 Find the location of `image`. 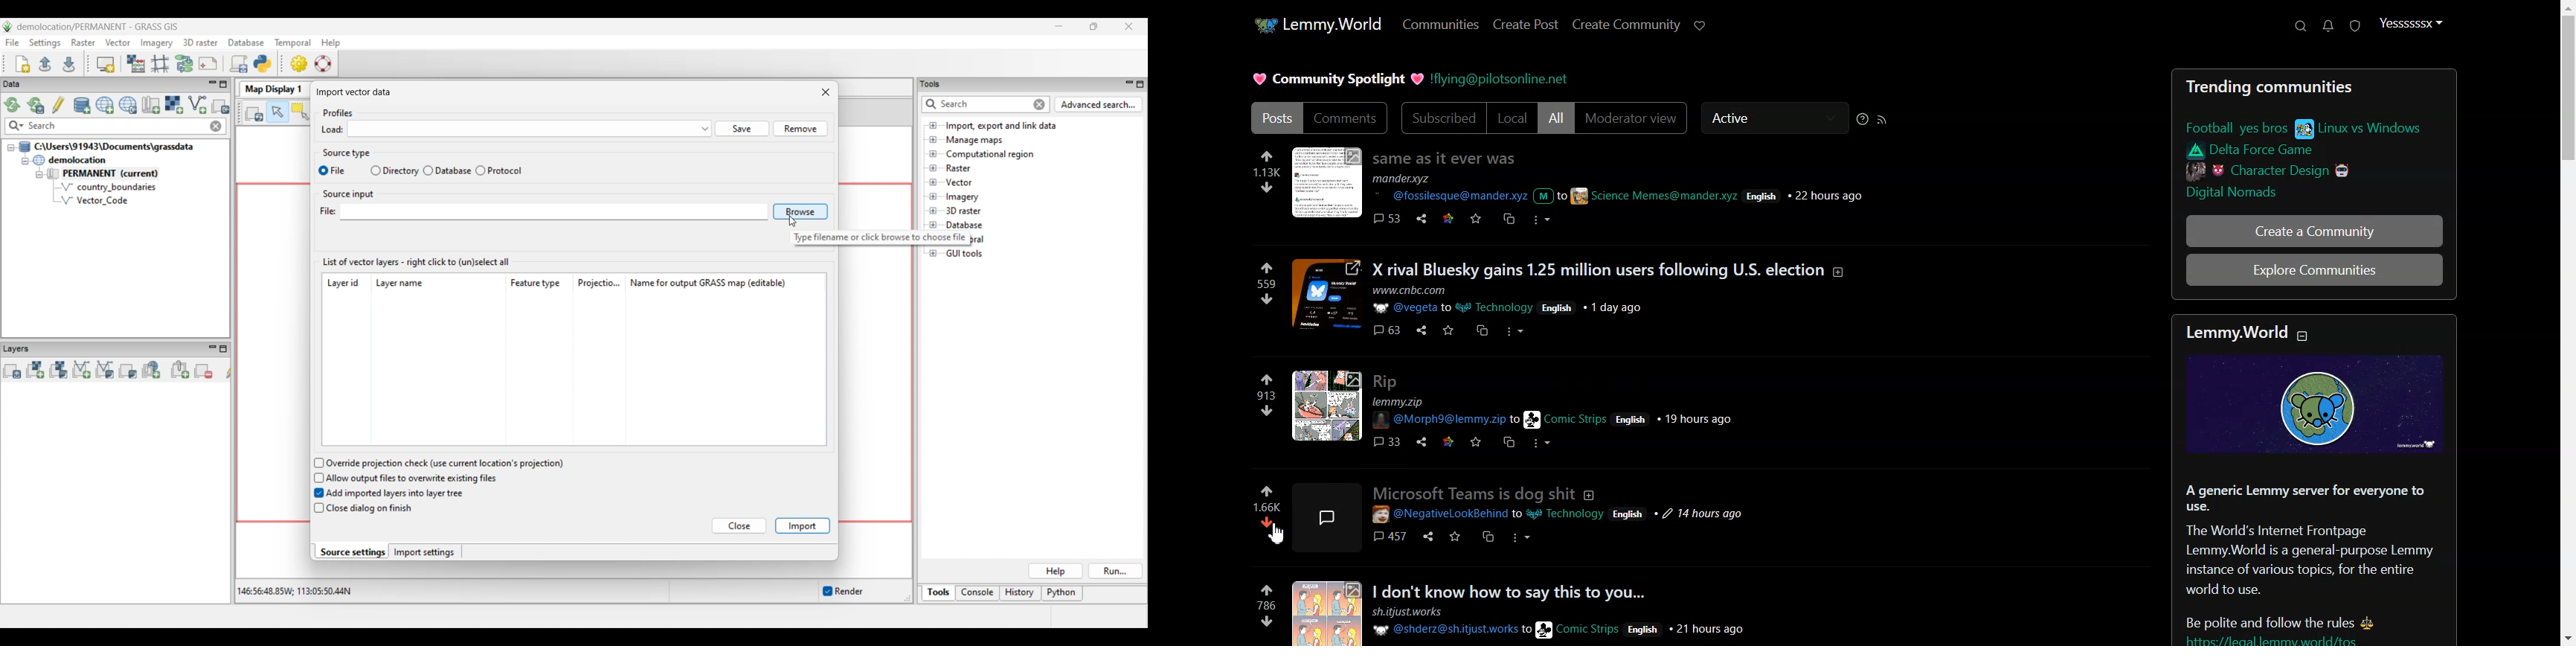

image is located at coordinates (2316, 403).